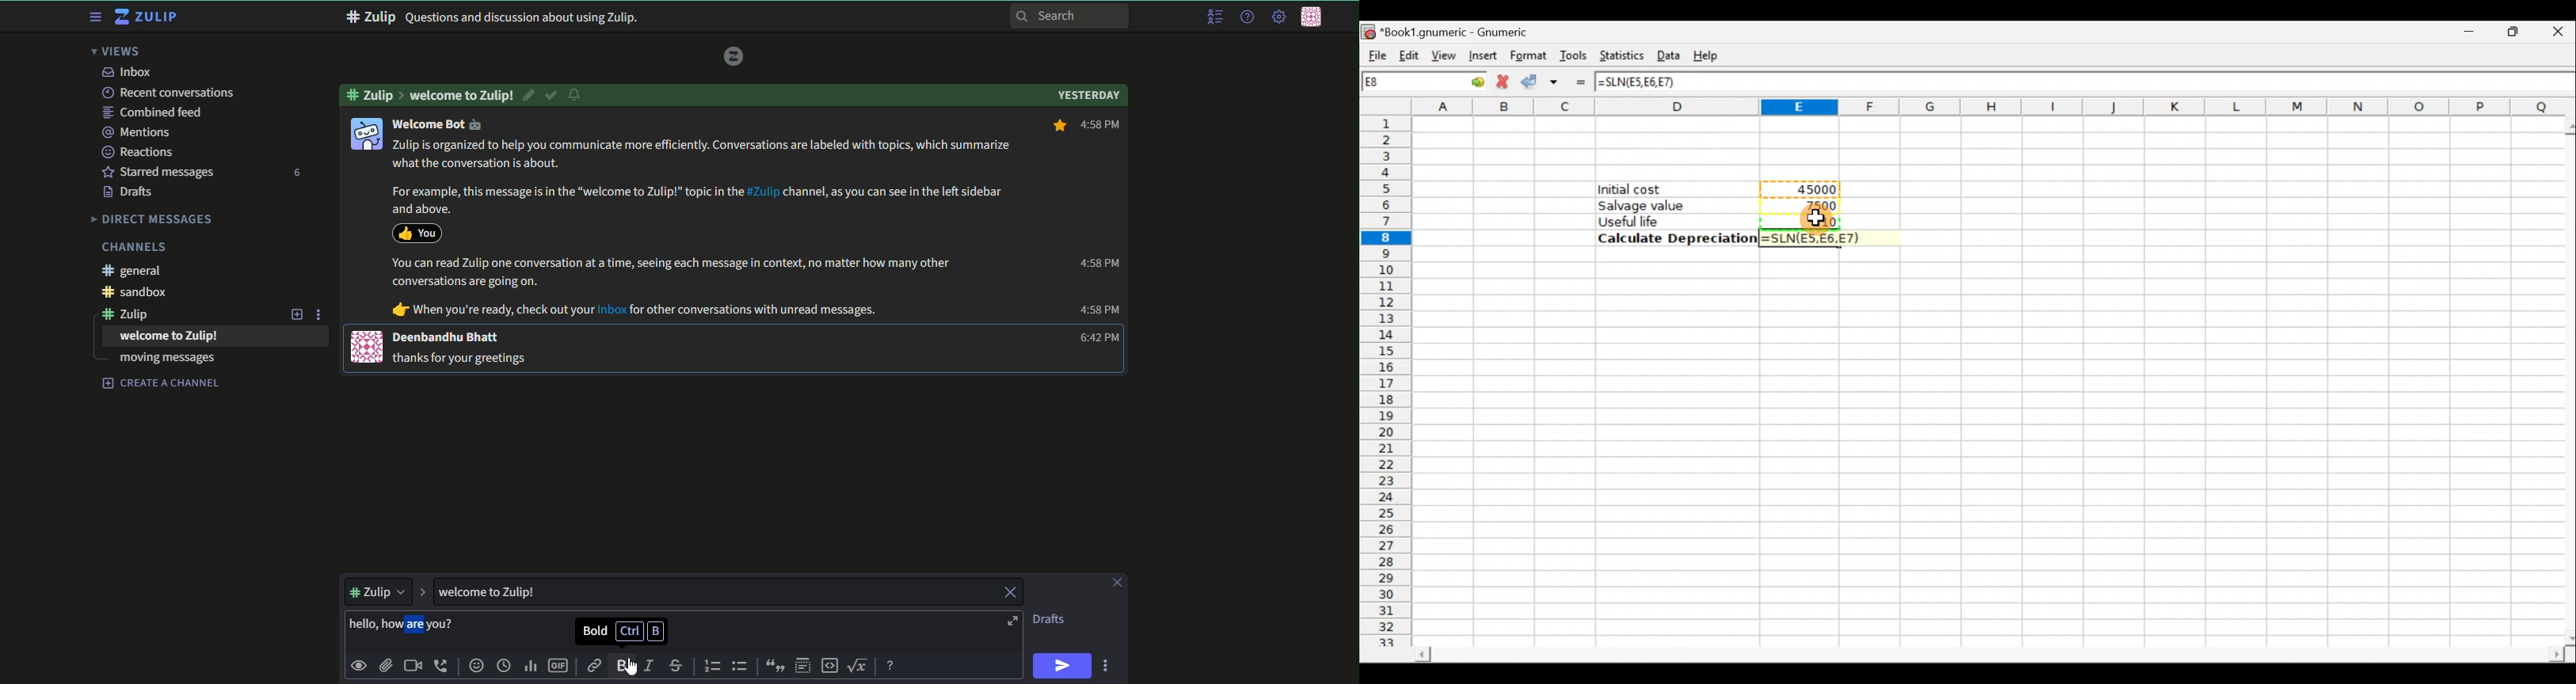  What do you see at coordinates (552, 95) in the screenshot?
I see `resolved` at bounding box center [552, 95].